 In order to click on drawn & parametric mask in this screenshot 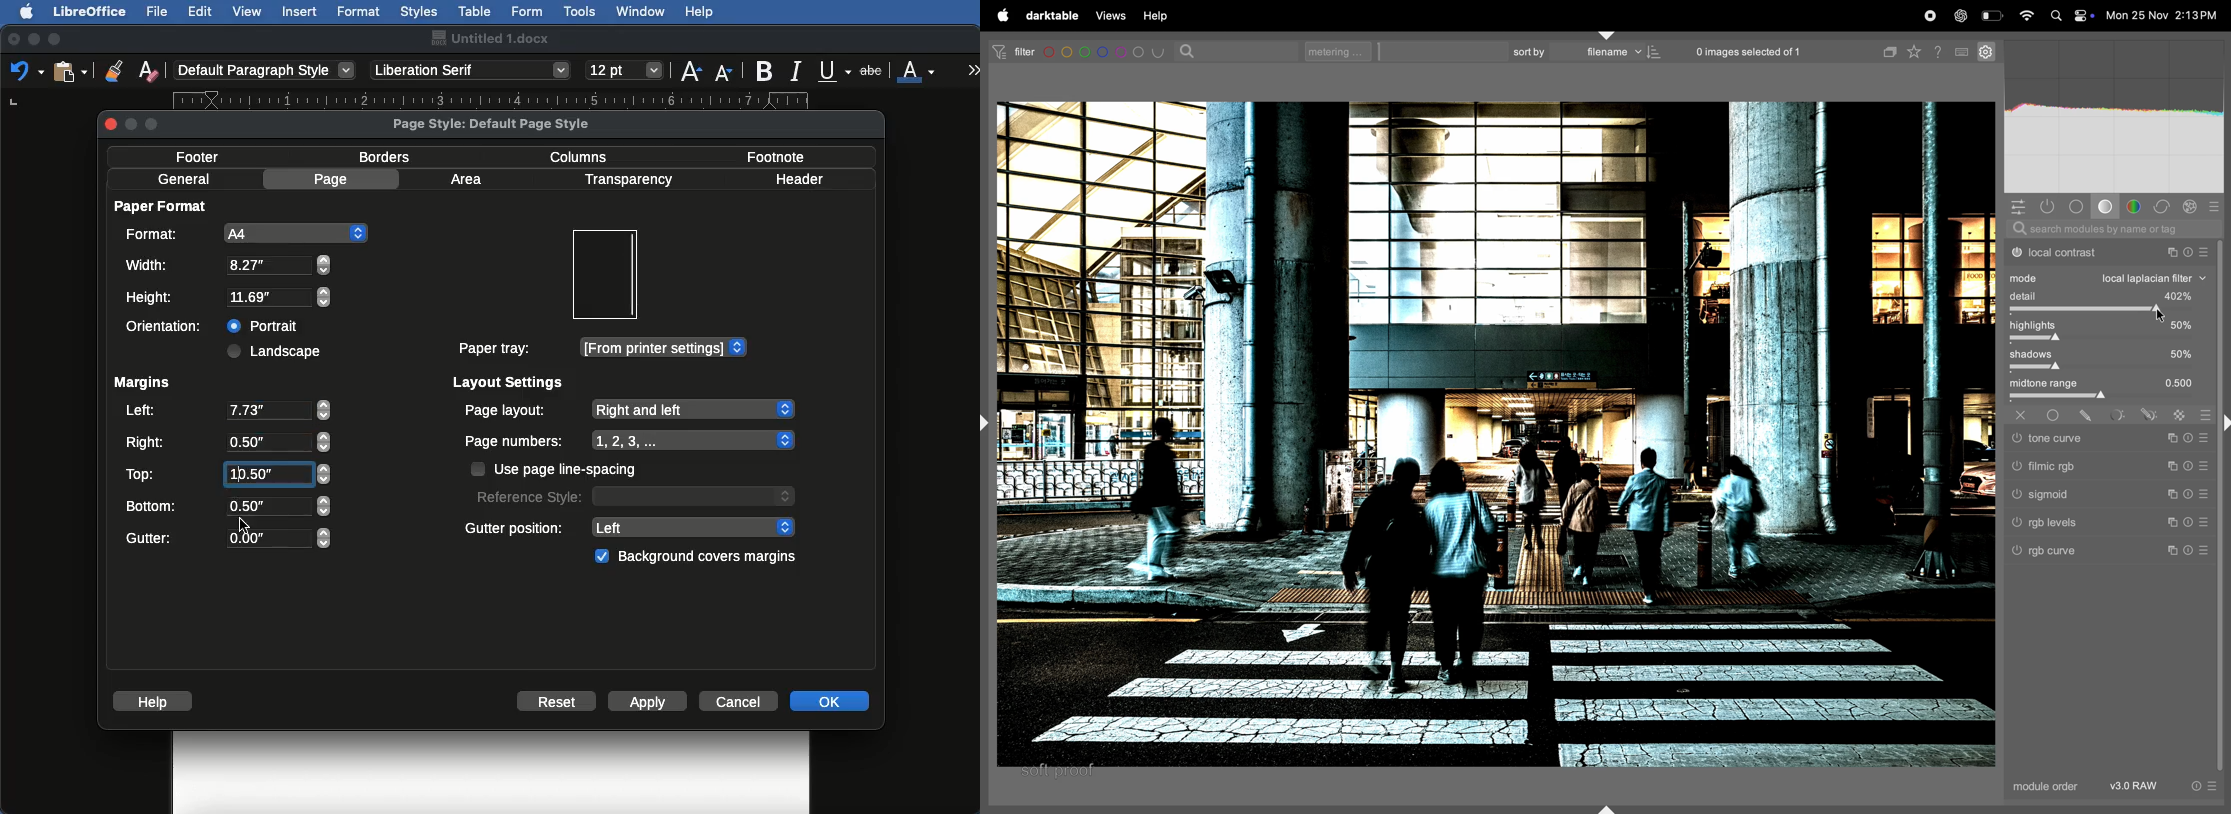, I will do `click(2149, 416)`.